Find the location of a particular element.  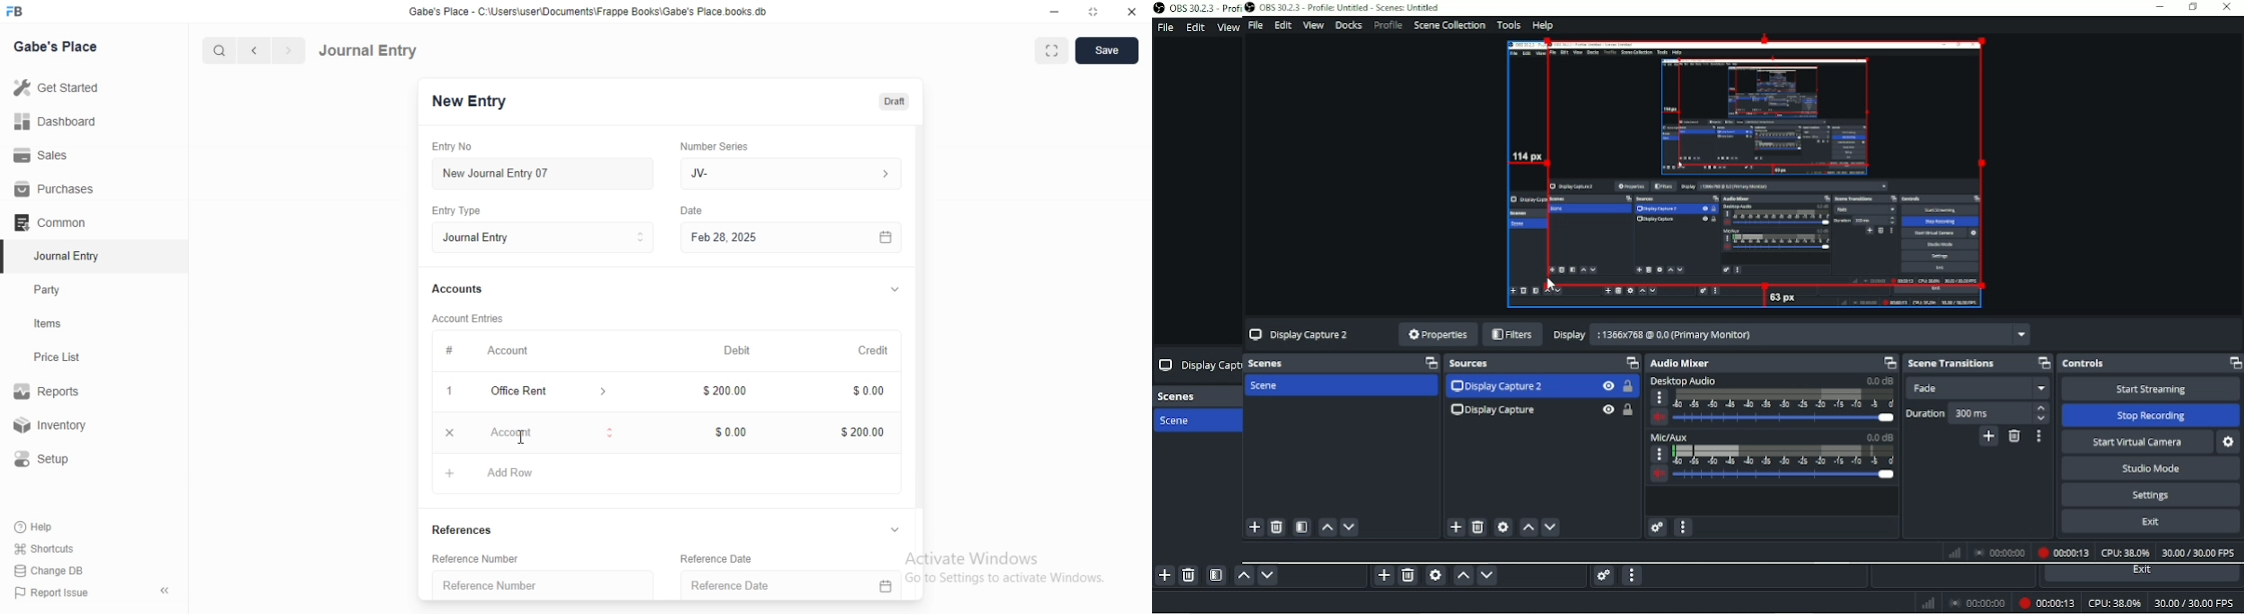

FB logo is located at coordinates (16, 12).